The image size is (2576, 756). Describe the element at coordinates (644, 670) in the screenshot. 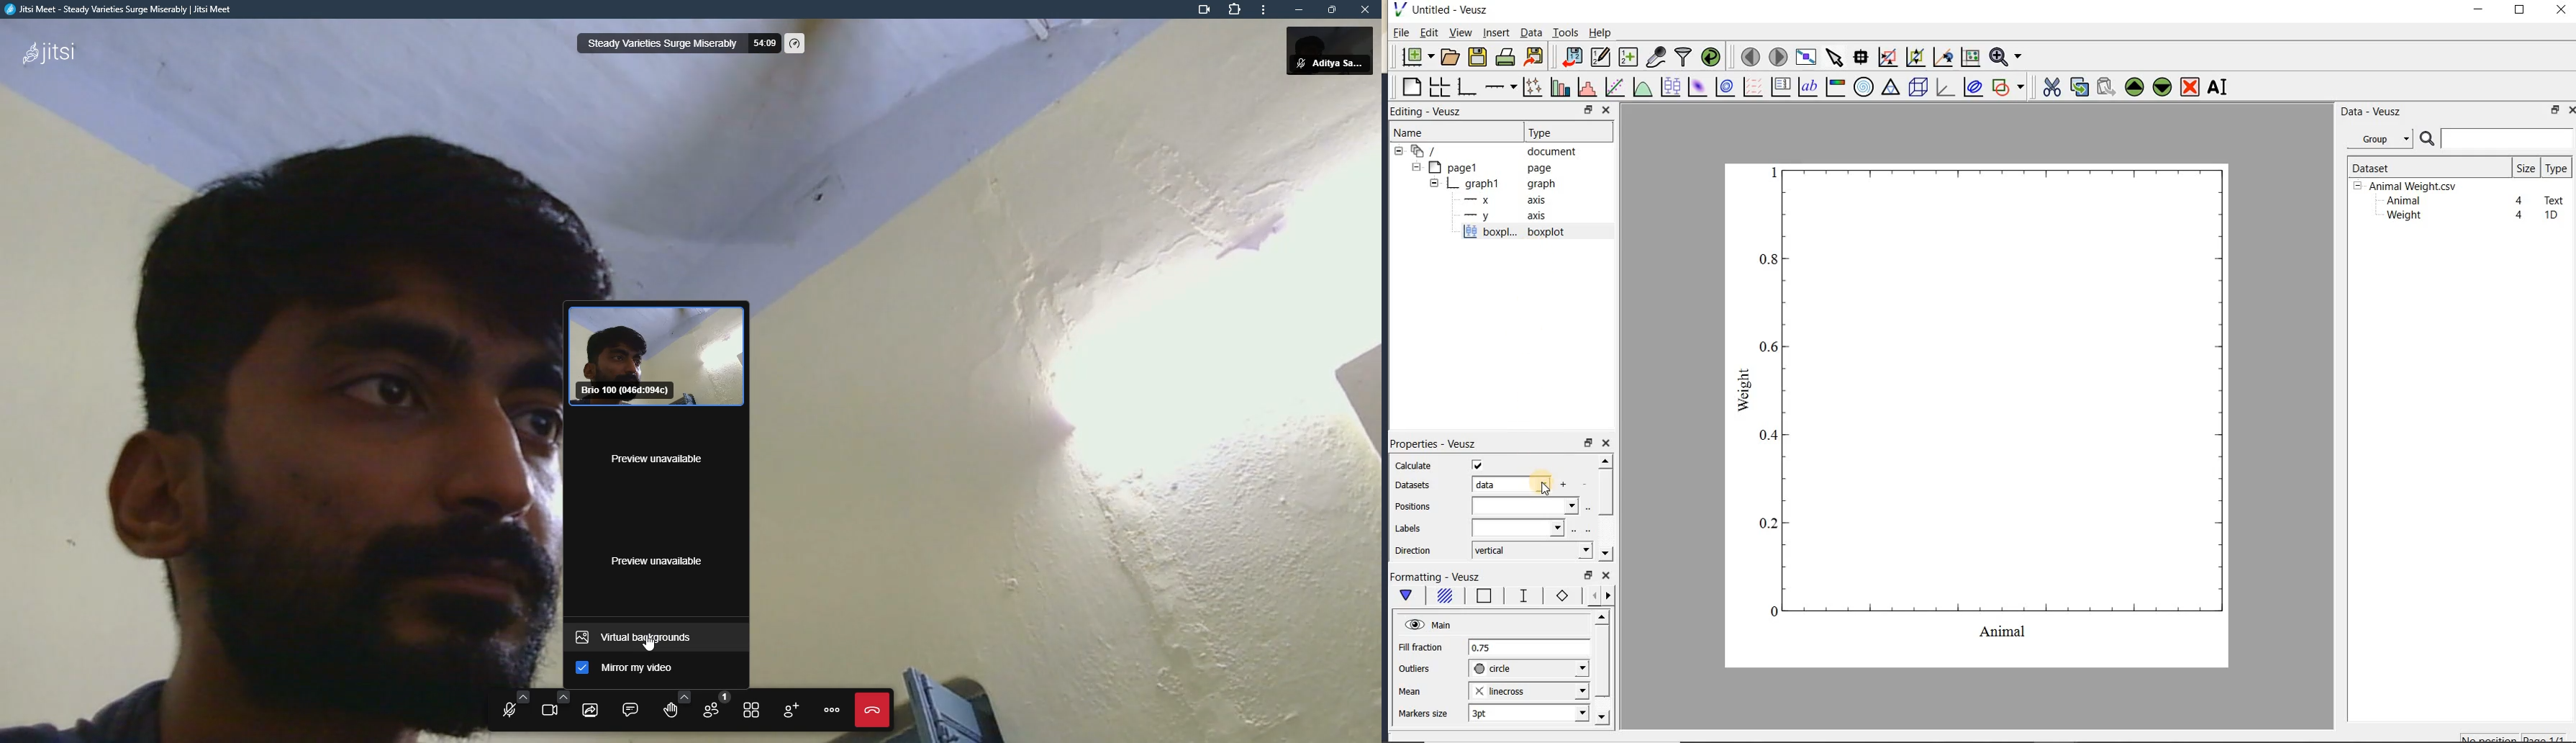

I see `mirror my video` at that location.